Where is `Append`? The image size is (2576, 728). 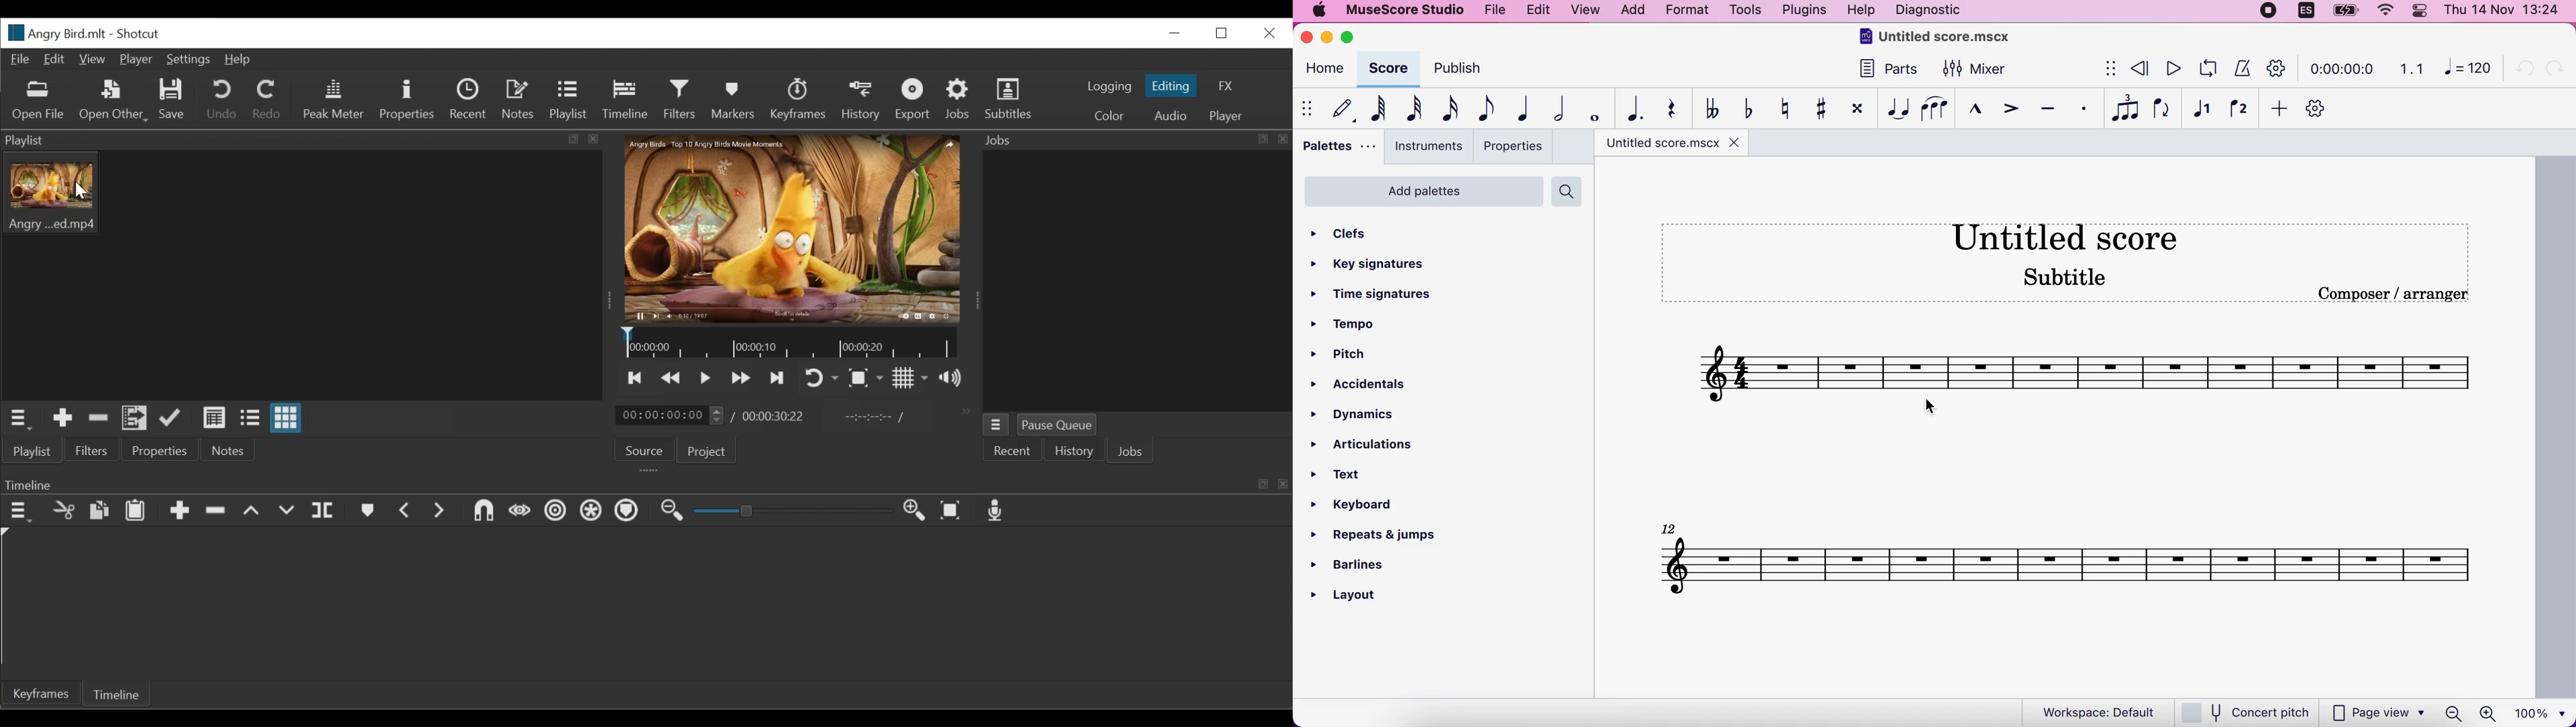 Append is located at coordinates (178, 512).